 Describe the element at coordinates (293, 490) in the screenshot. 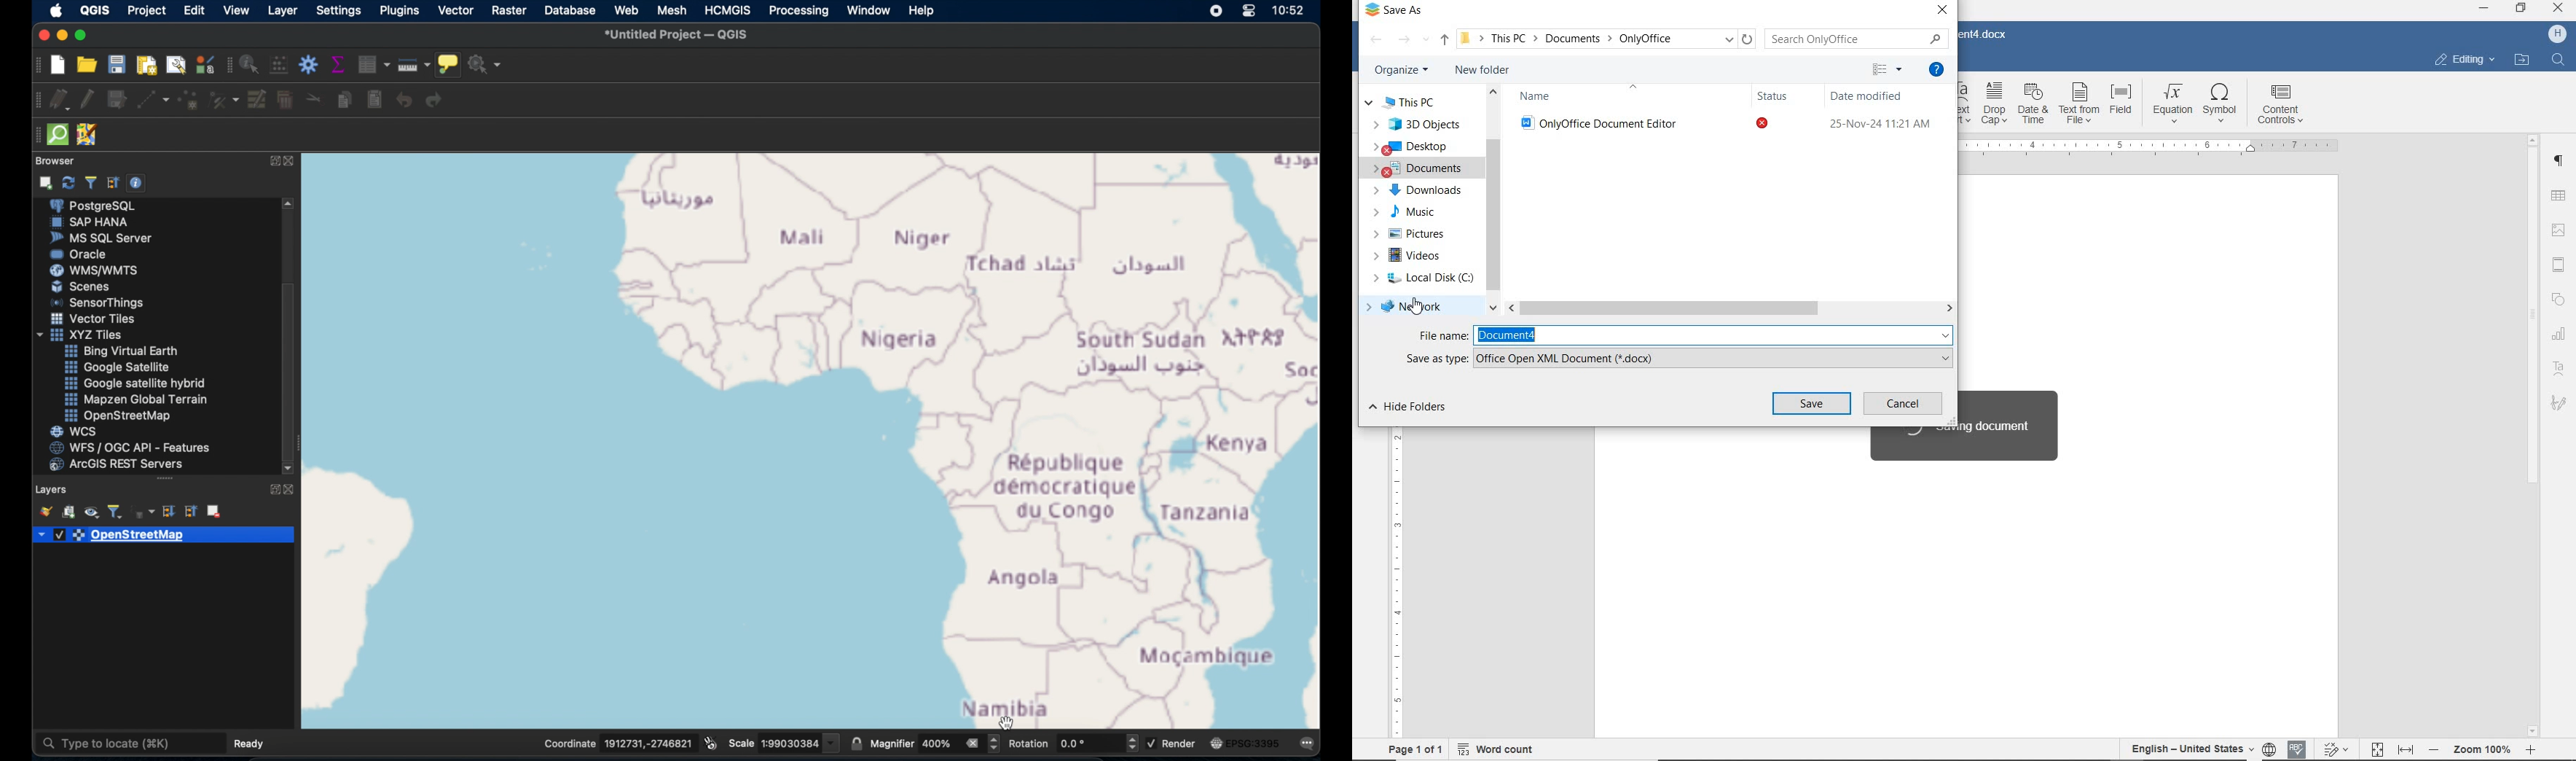

I see `close` at that location.